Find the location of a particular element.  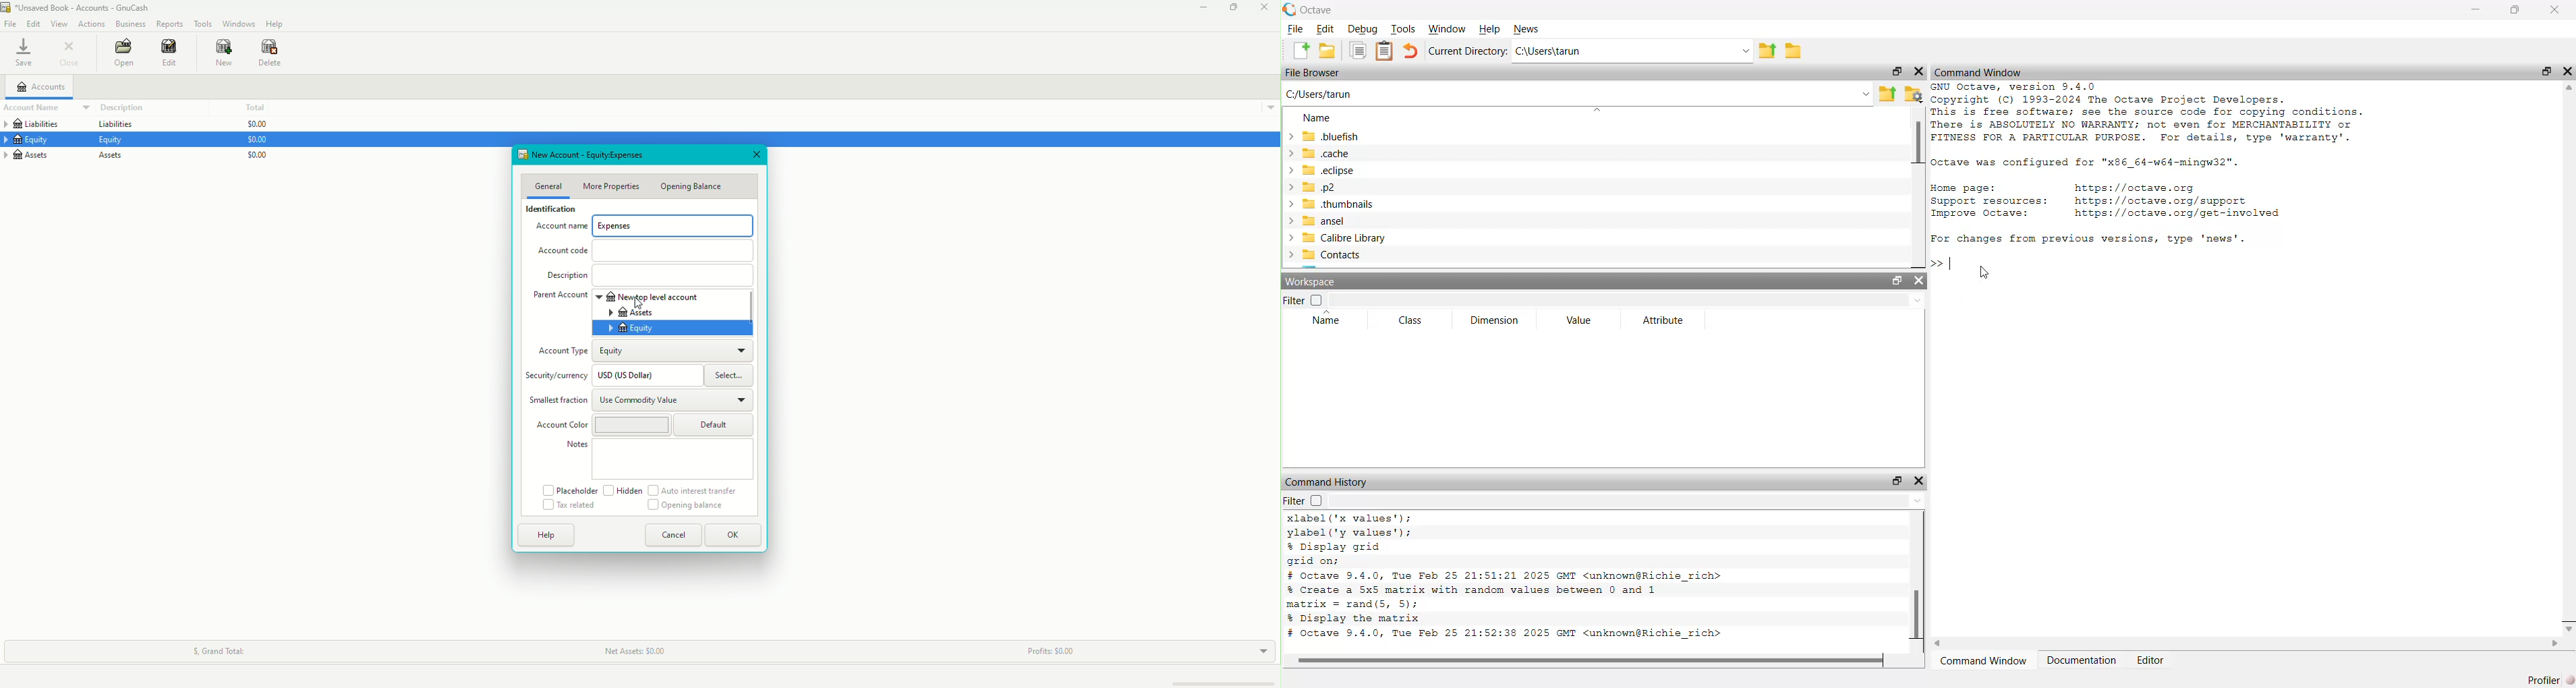

Accounts is located at coordinates (41, 87).